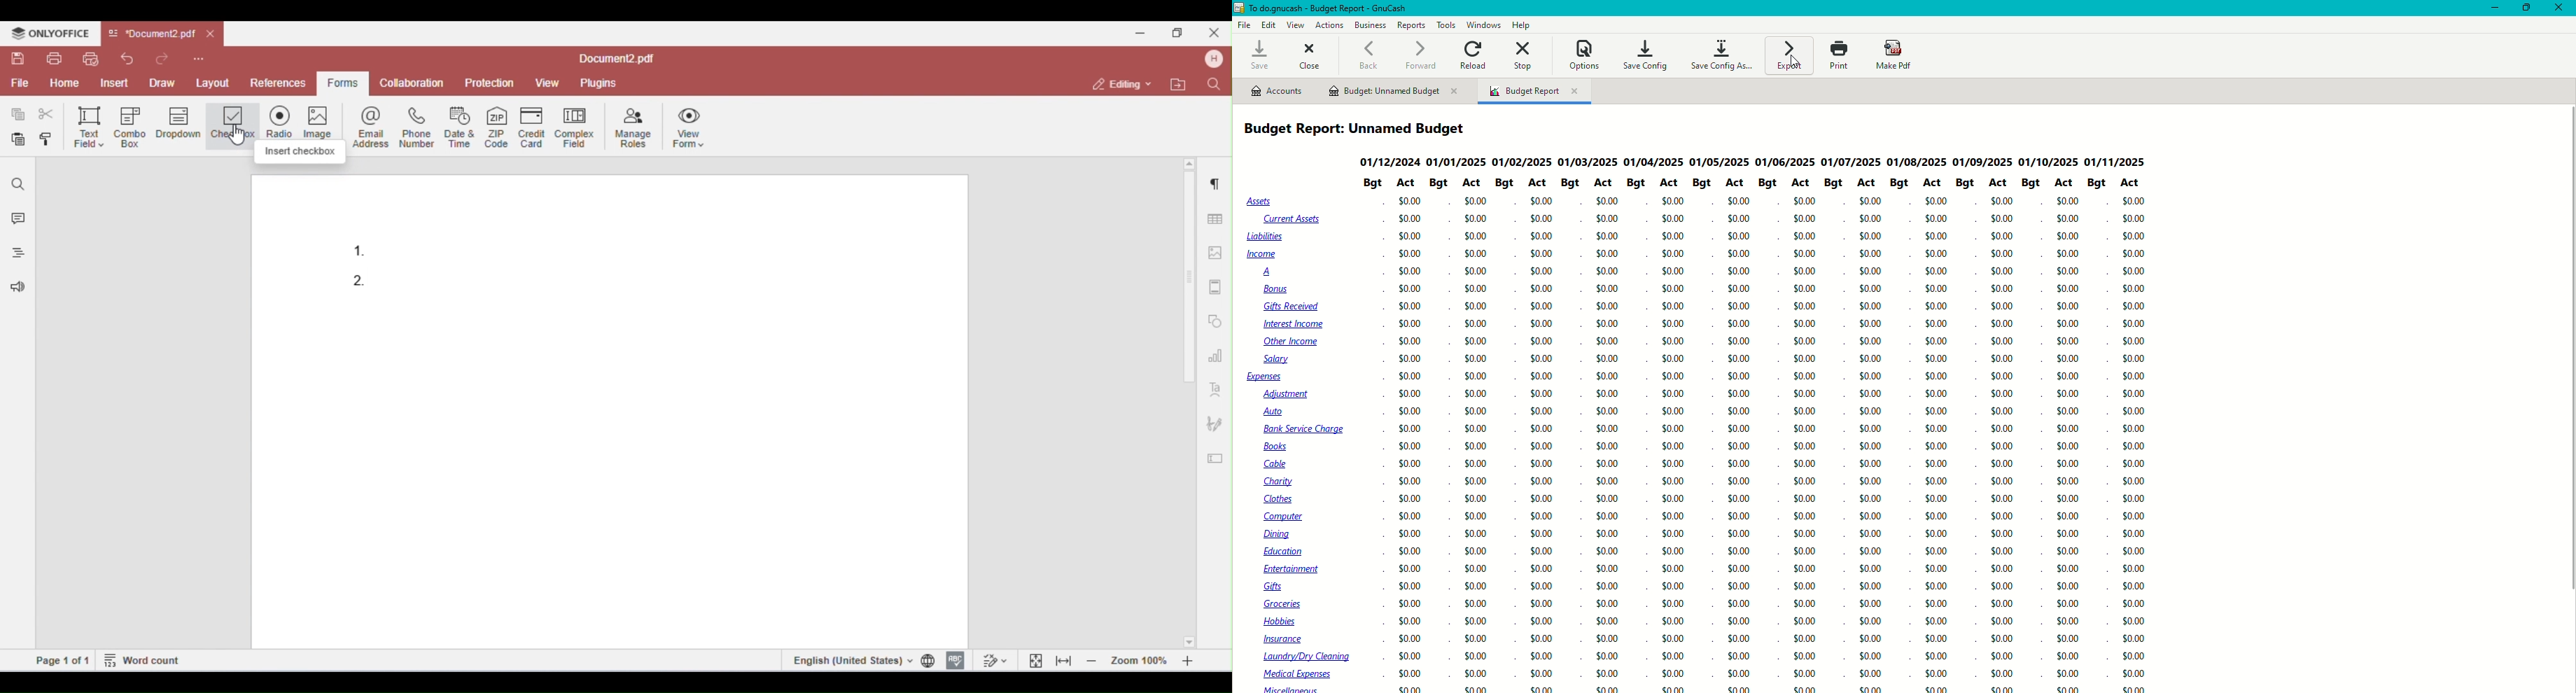 This screenshot has width=2576, height=700. I want to click on $0.00, so click(1542, 569).